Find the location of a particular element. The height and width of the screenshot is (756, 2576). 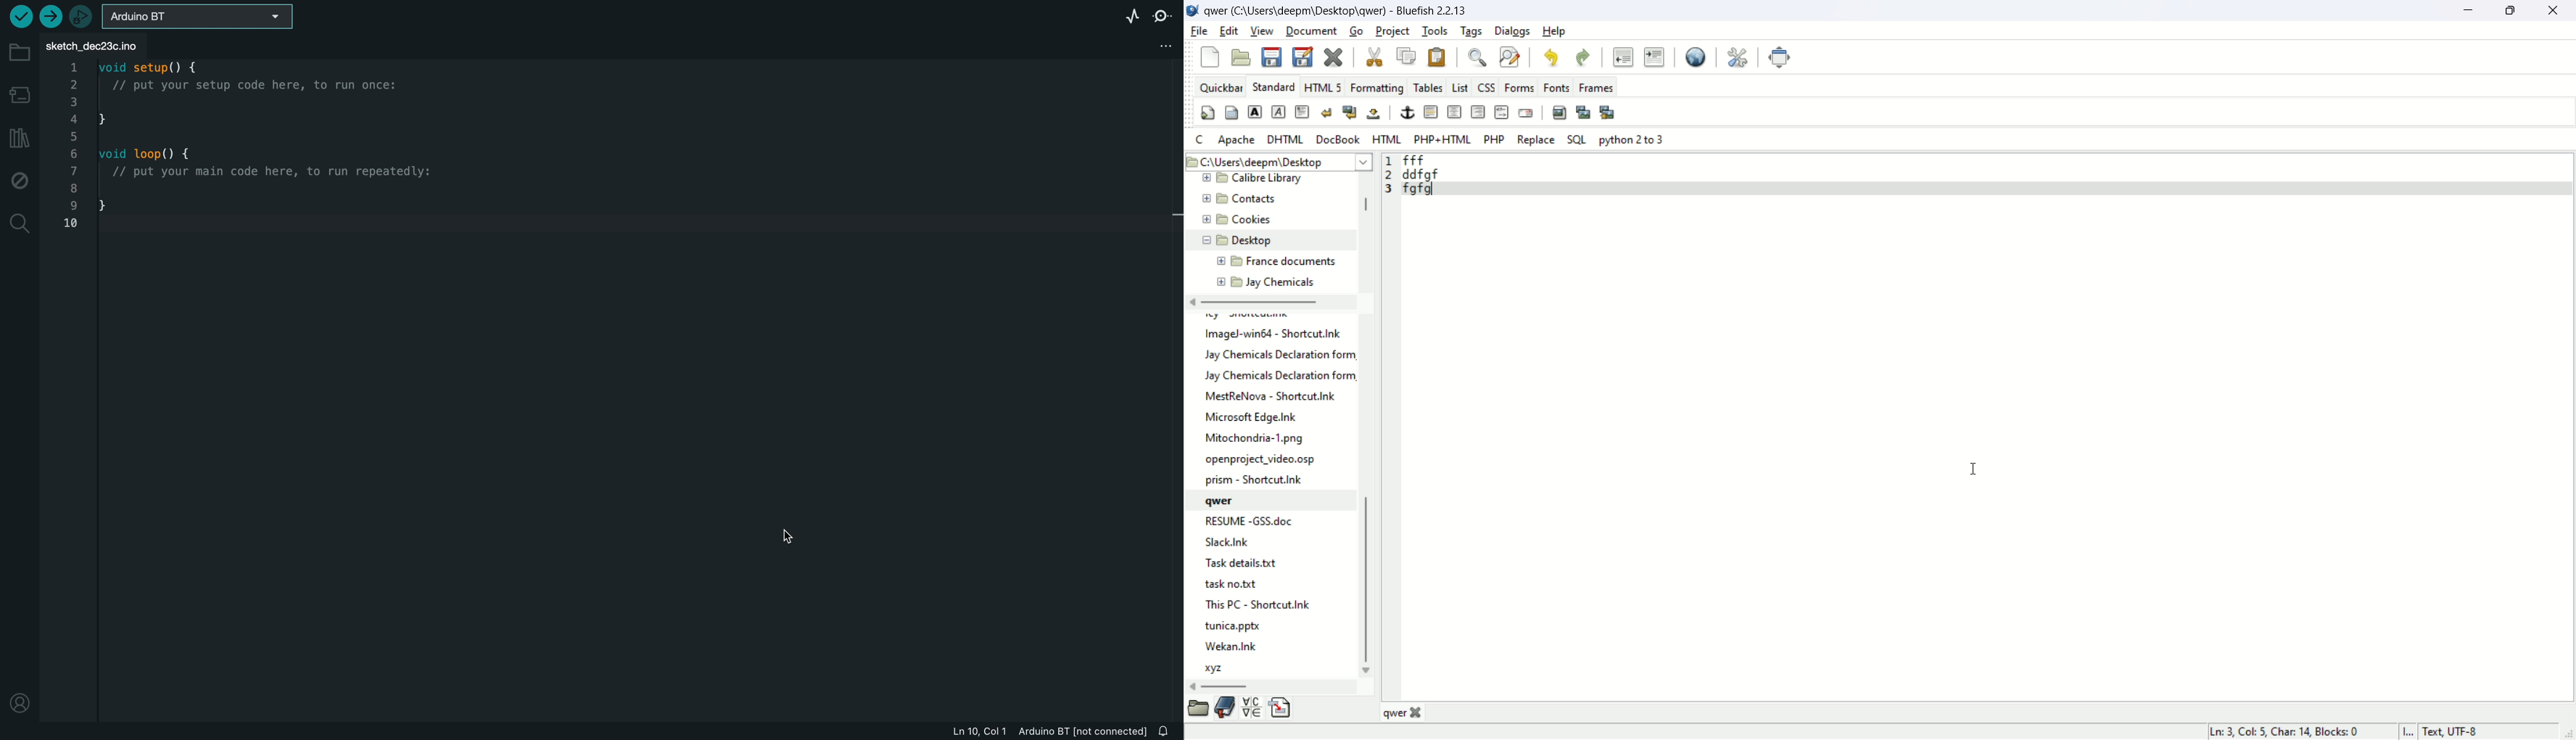

show find bar is located at coordinates (1474, 57).